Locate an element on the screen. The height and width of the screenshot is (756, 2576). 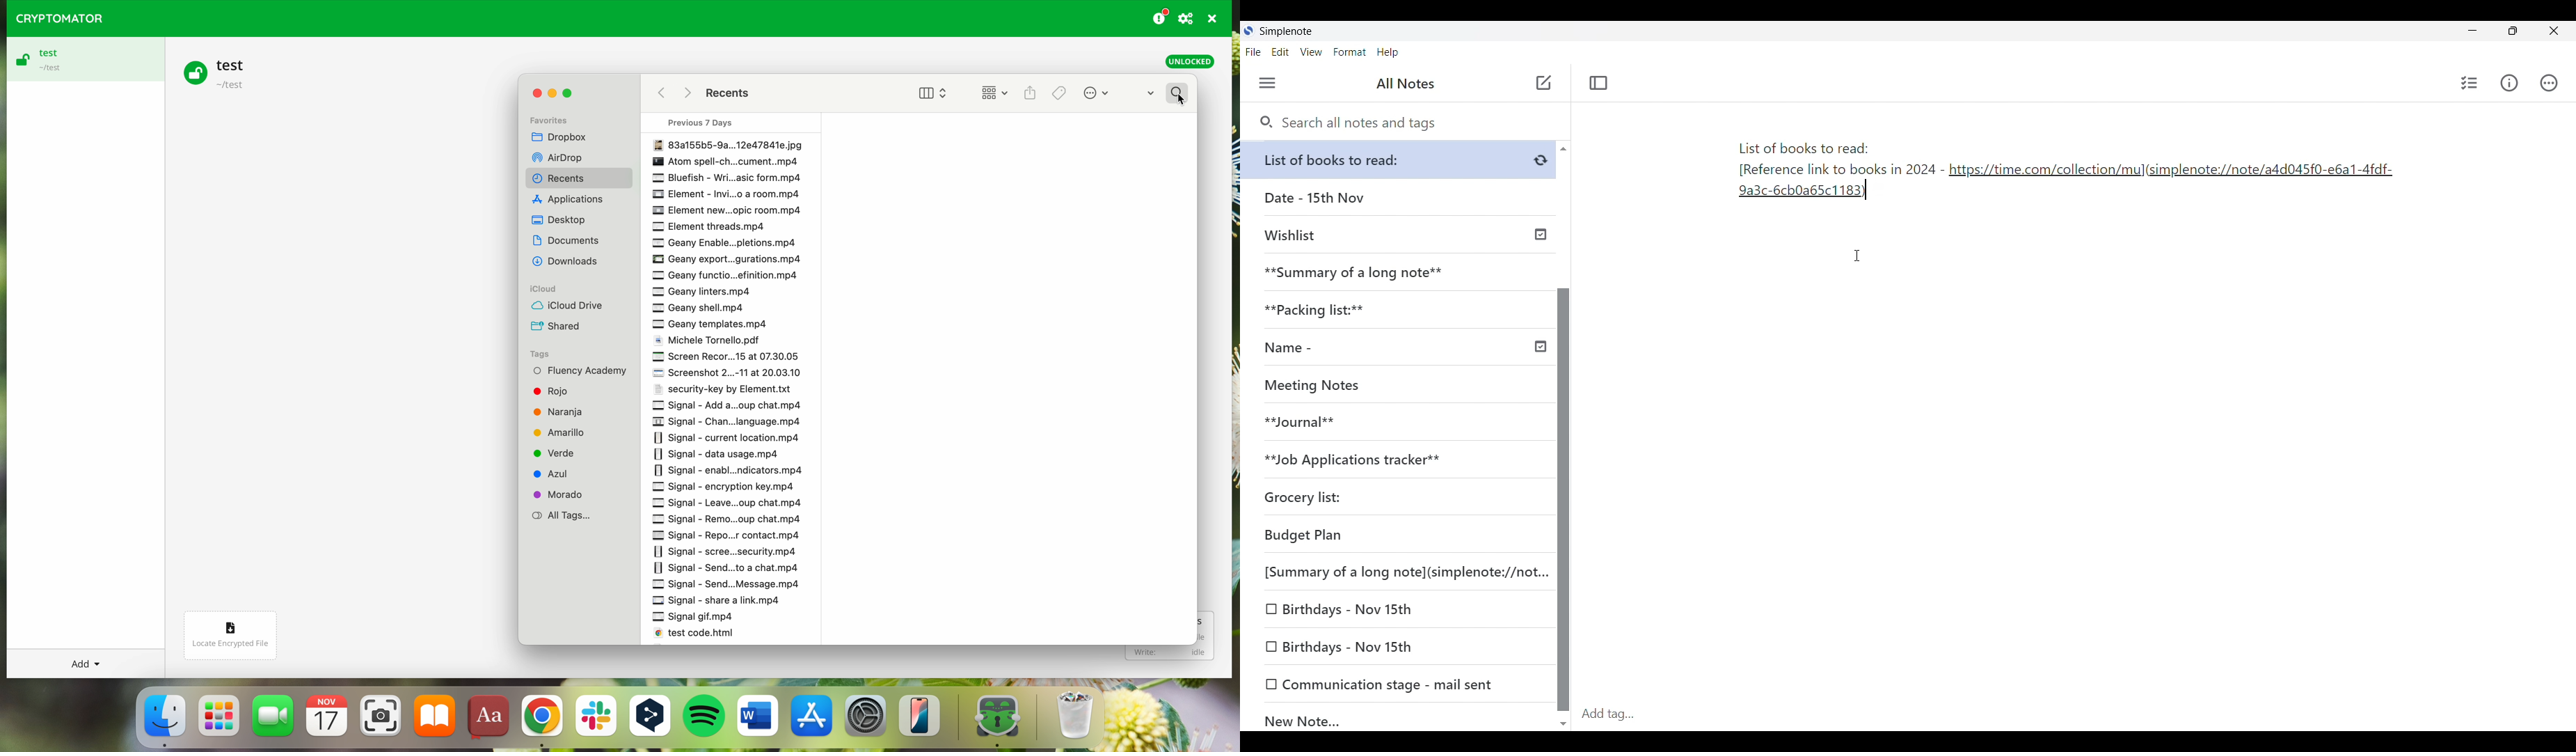
Toggle focus mode is located at coordinates (1598, 83).